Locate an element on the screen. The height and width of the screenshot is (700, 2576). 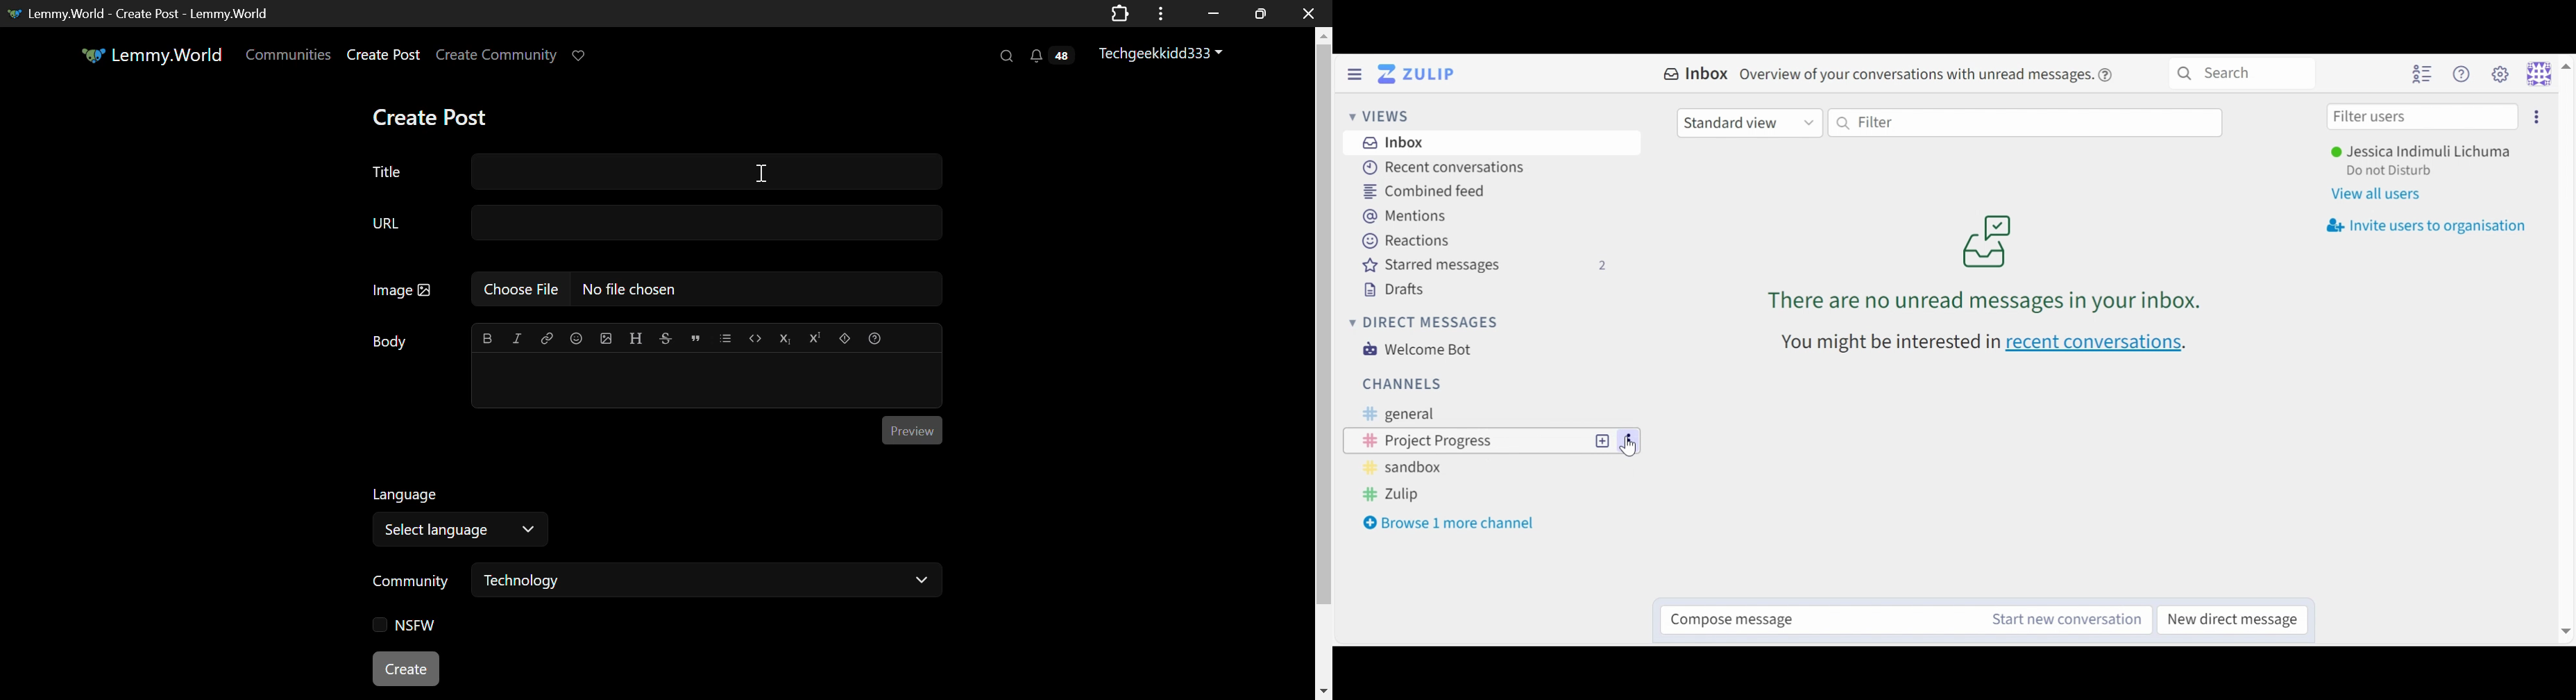
Go to Home View (Inbox) is located at coordinates (1422, 74).